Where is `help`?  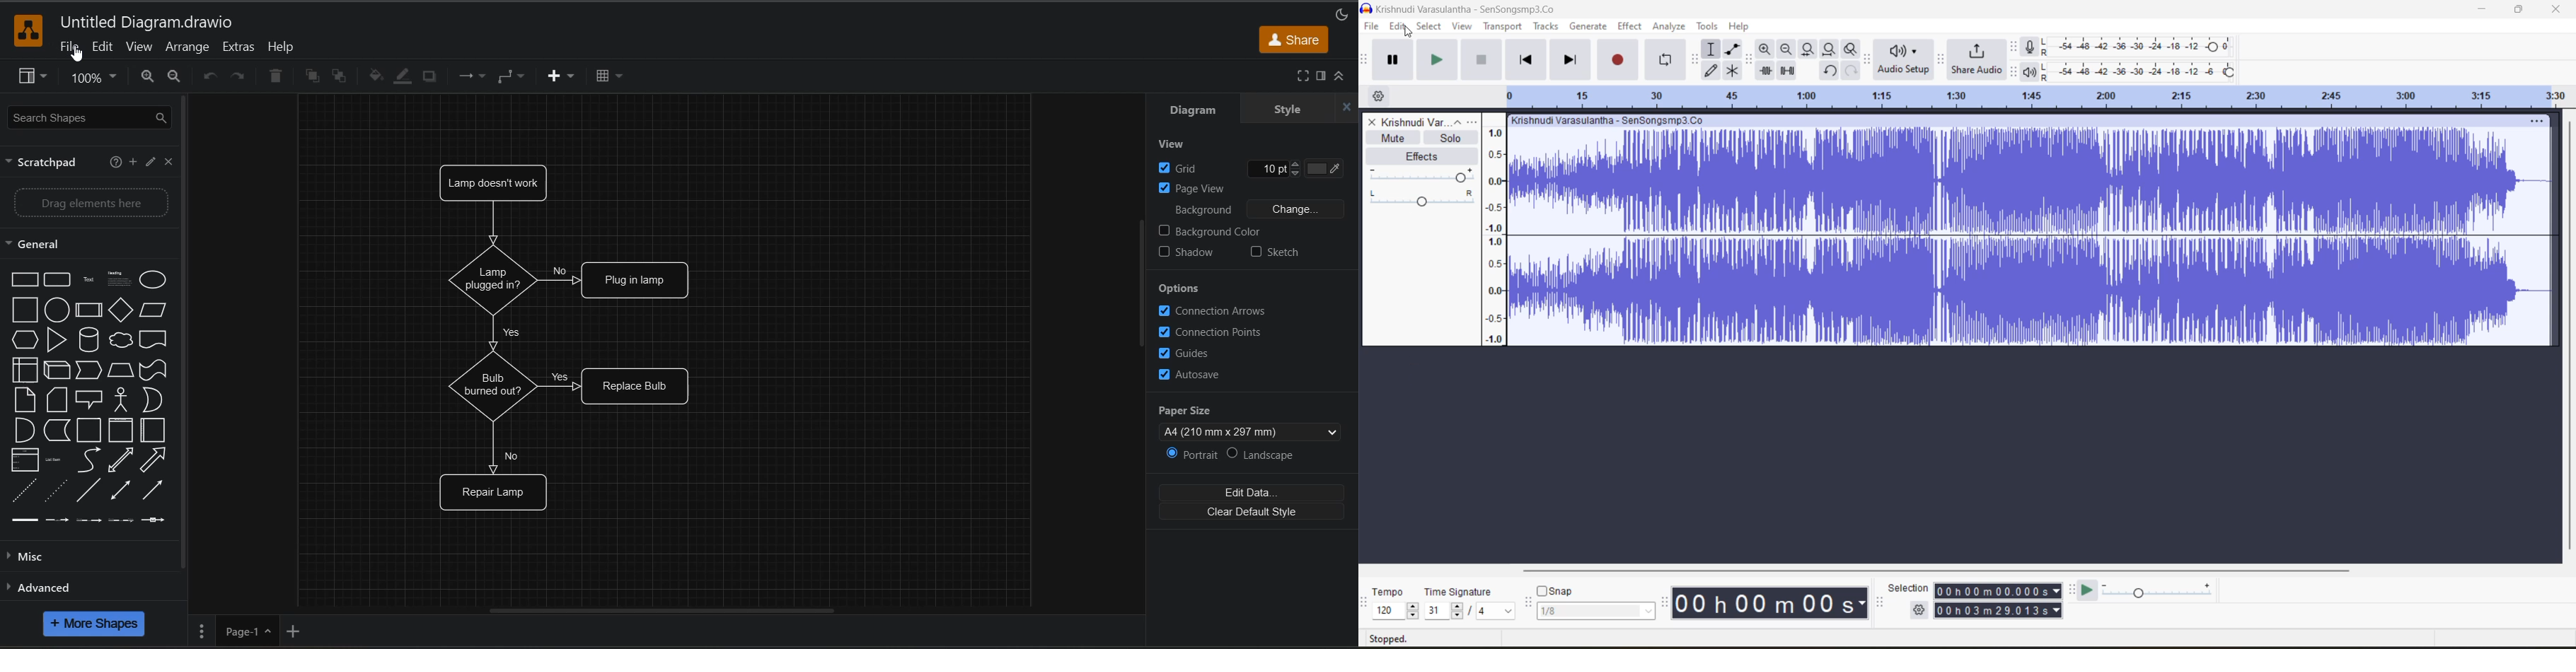
help is located at coordinates (283, 47).